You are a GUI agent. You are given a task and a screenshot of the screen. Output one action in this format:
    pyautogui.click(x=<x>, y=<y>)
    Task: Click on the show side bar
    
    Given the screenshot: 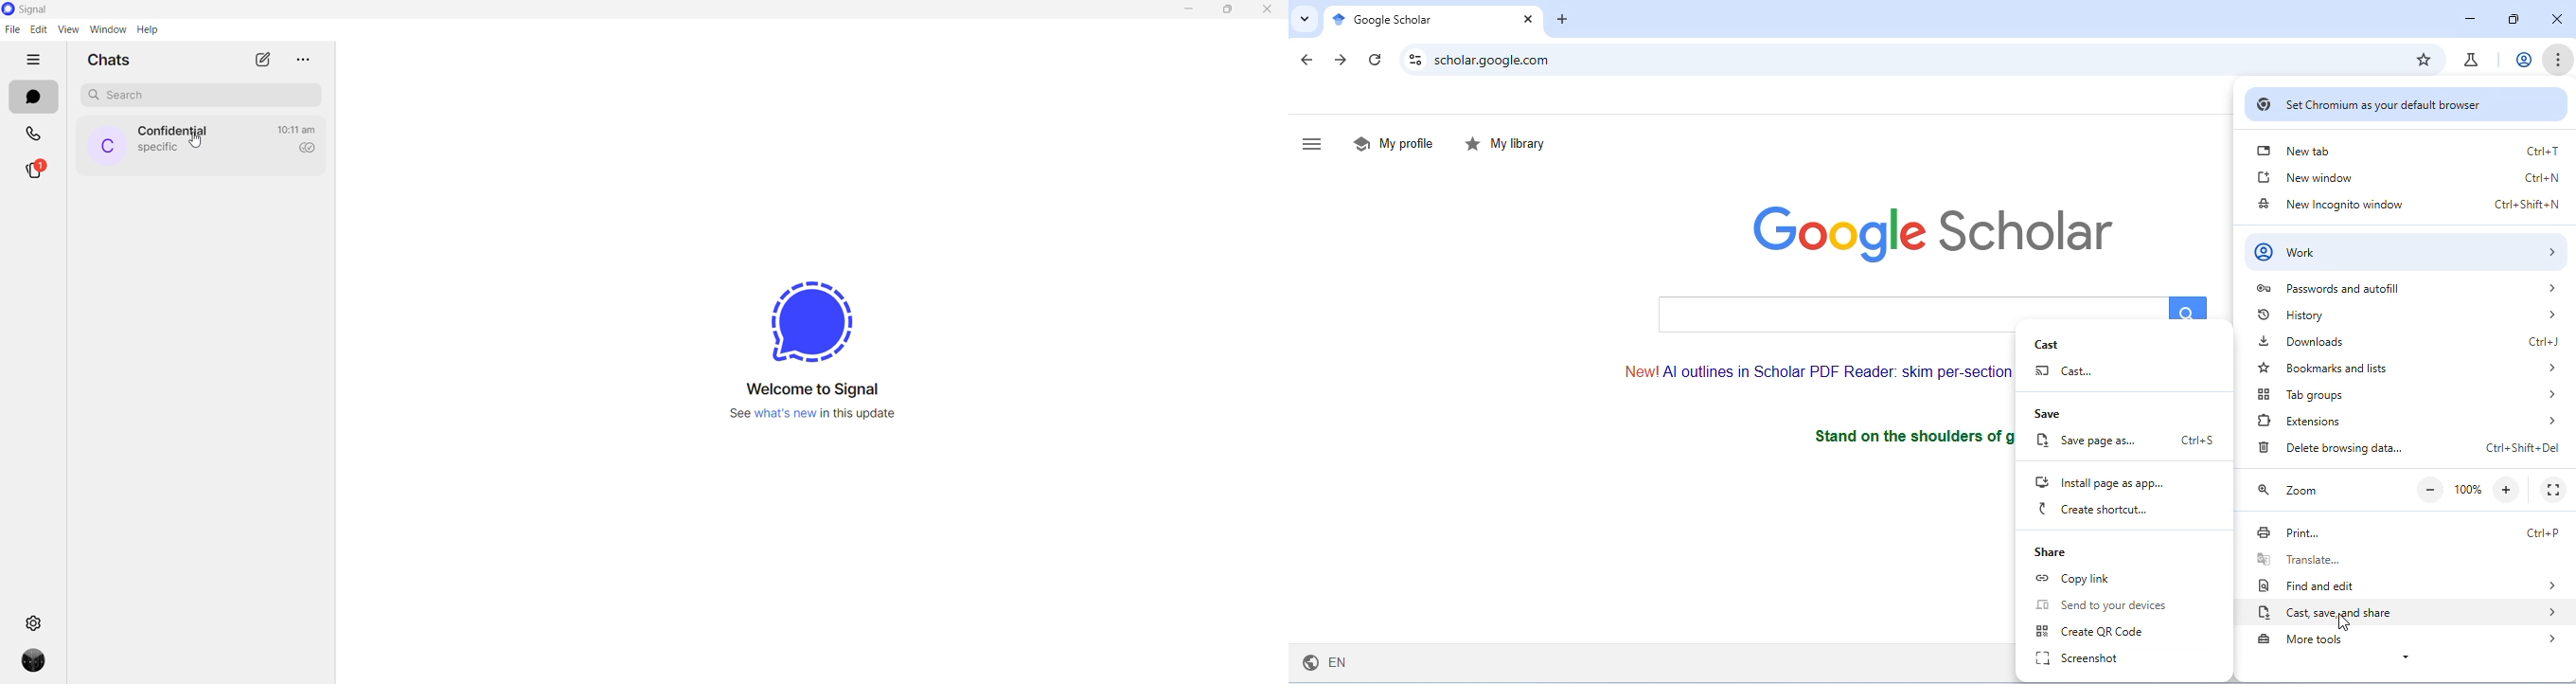 What is the action you would take?
    pyautogui.click(x=1318, y=142)
    